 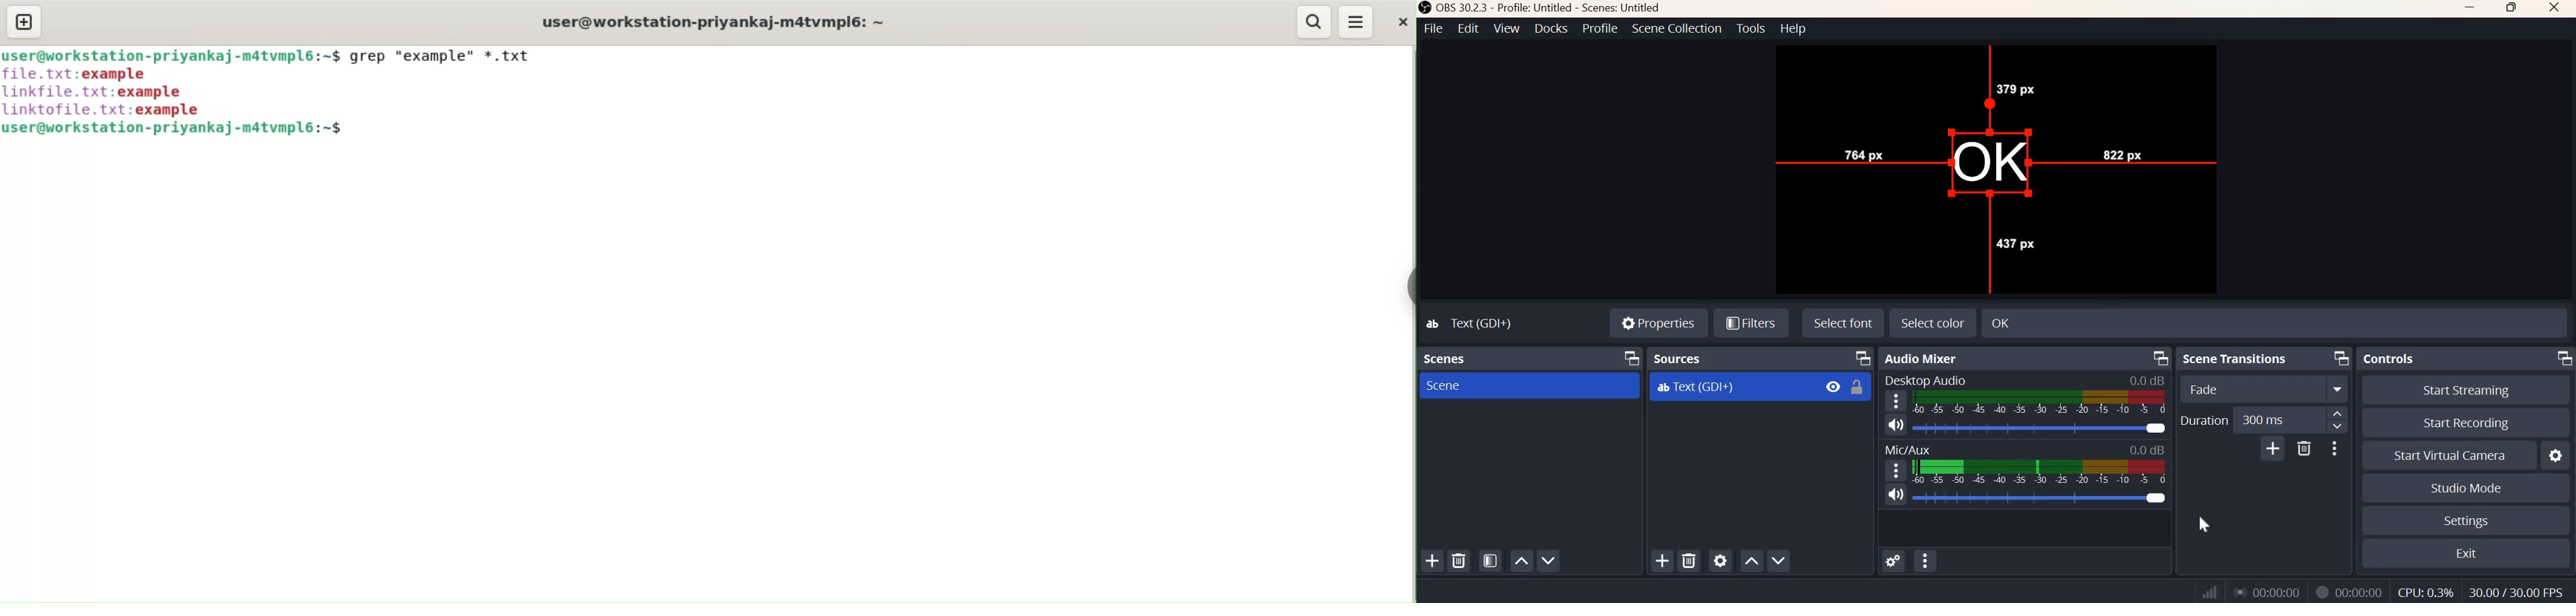 I want to click on Move scene down, so click(x=1547, y=560).